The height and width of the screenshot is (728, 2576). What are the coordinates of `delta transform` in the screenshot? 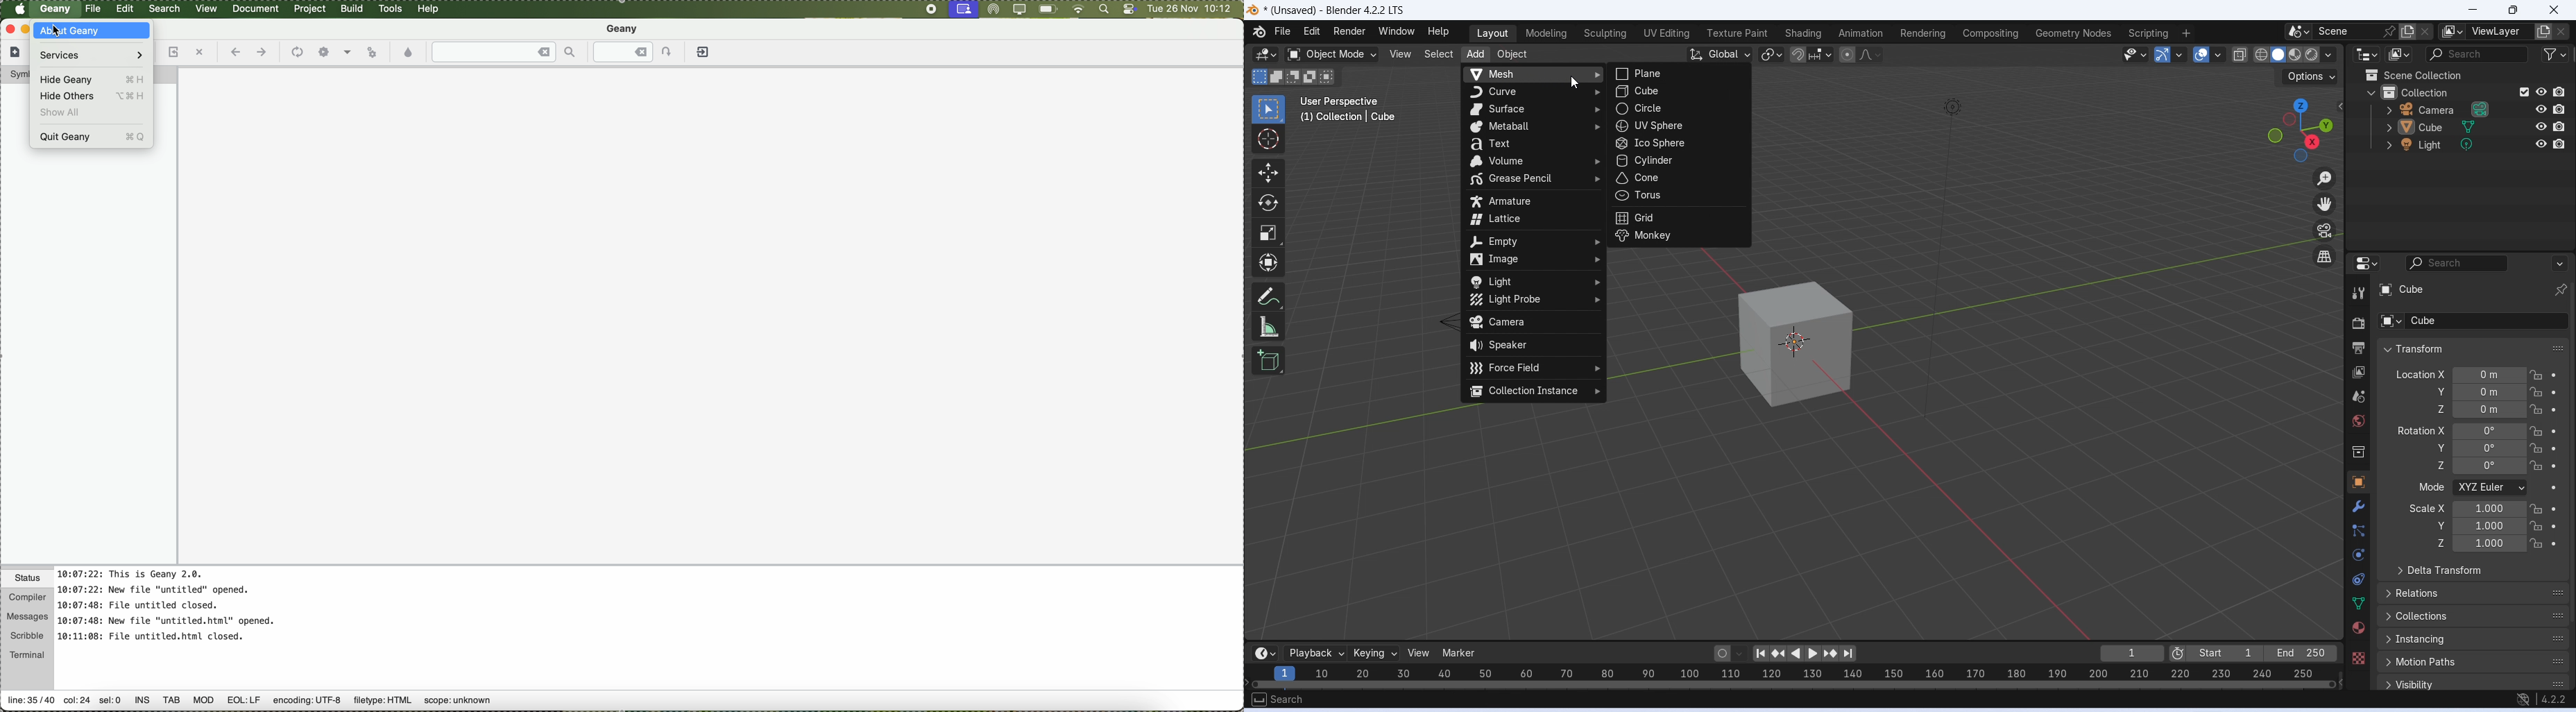 It's located at (2473, 570).